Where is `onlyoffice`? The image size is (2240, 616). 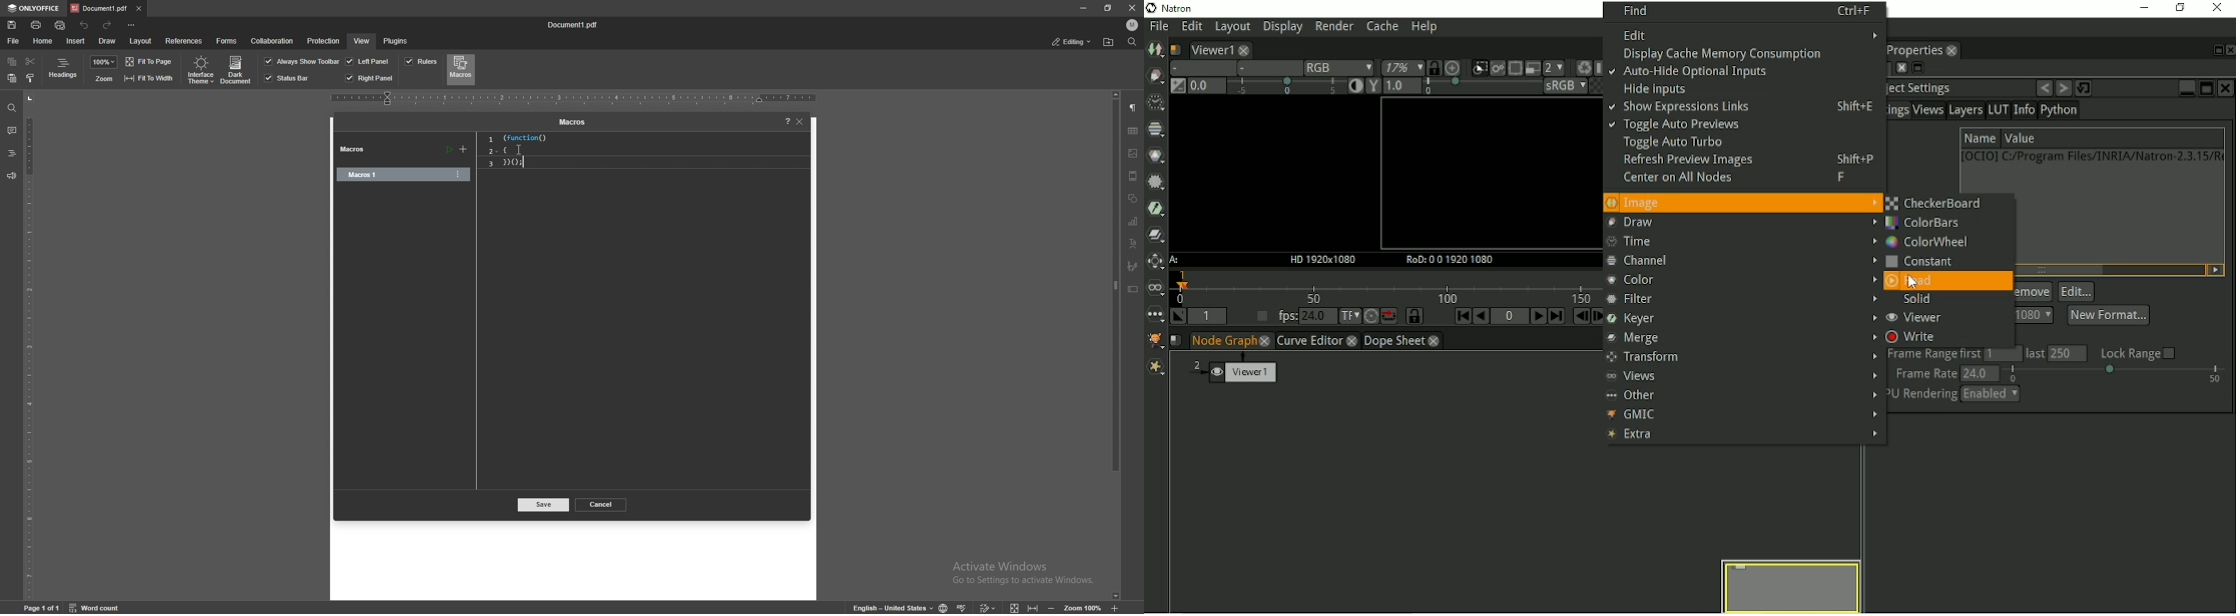 onlyoffice is located at coordinates (33, 8).